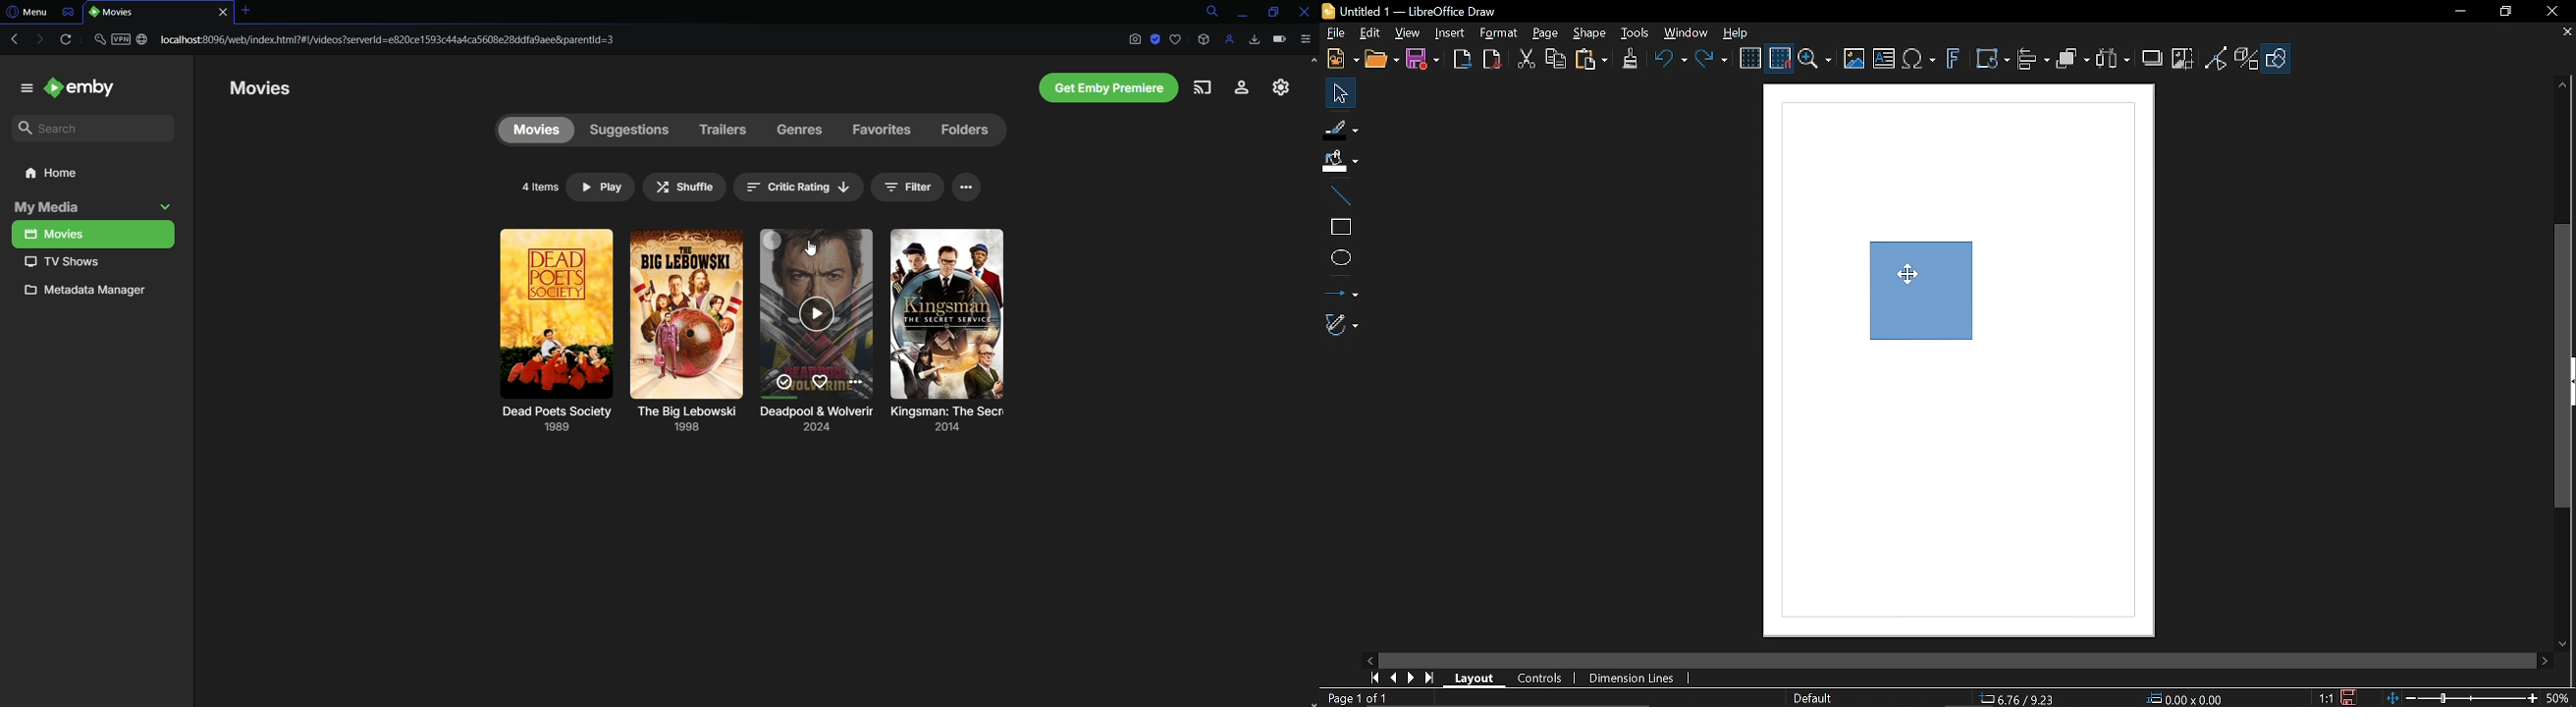  Describe the element at coordinates (1710, 61) in the screenshot. I see `Redo` at that location.